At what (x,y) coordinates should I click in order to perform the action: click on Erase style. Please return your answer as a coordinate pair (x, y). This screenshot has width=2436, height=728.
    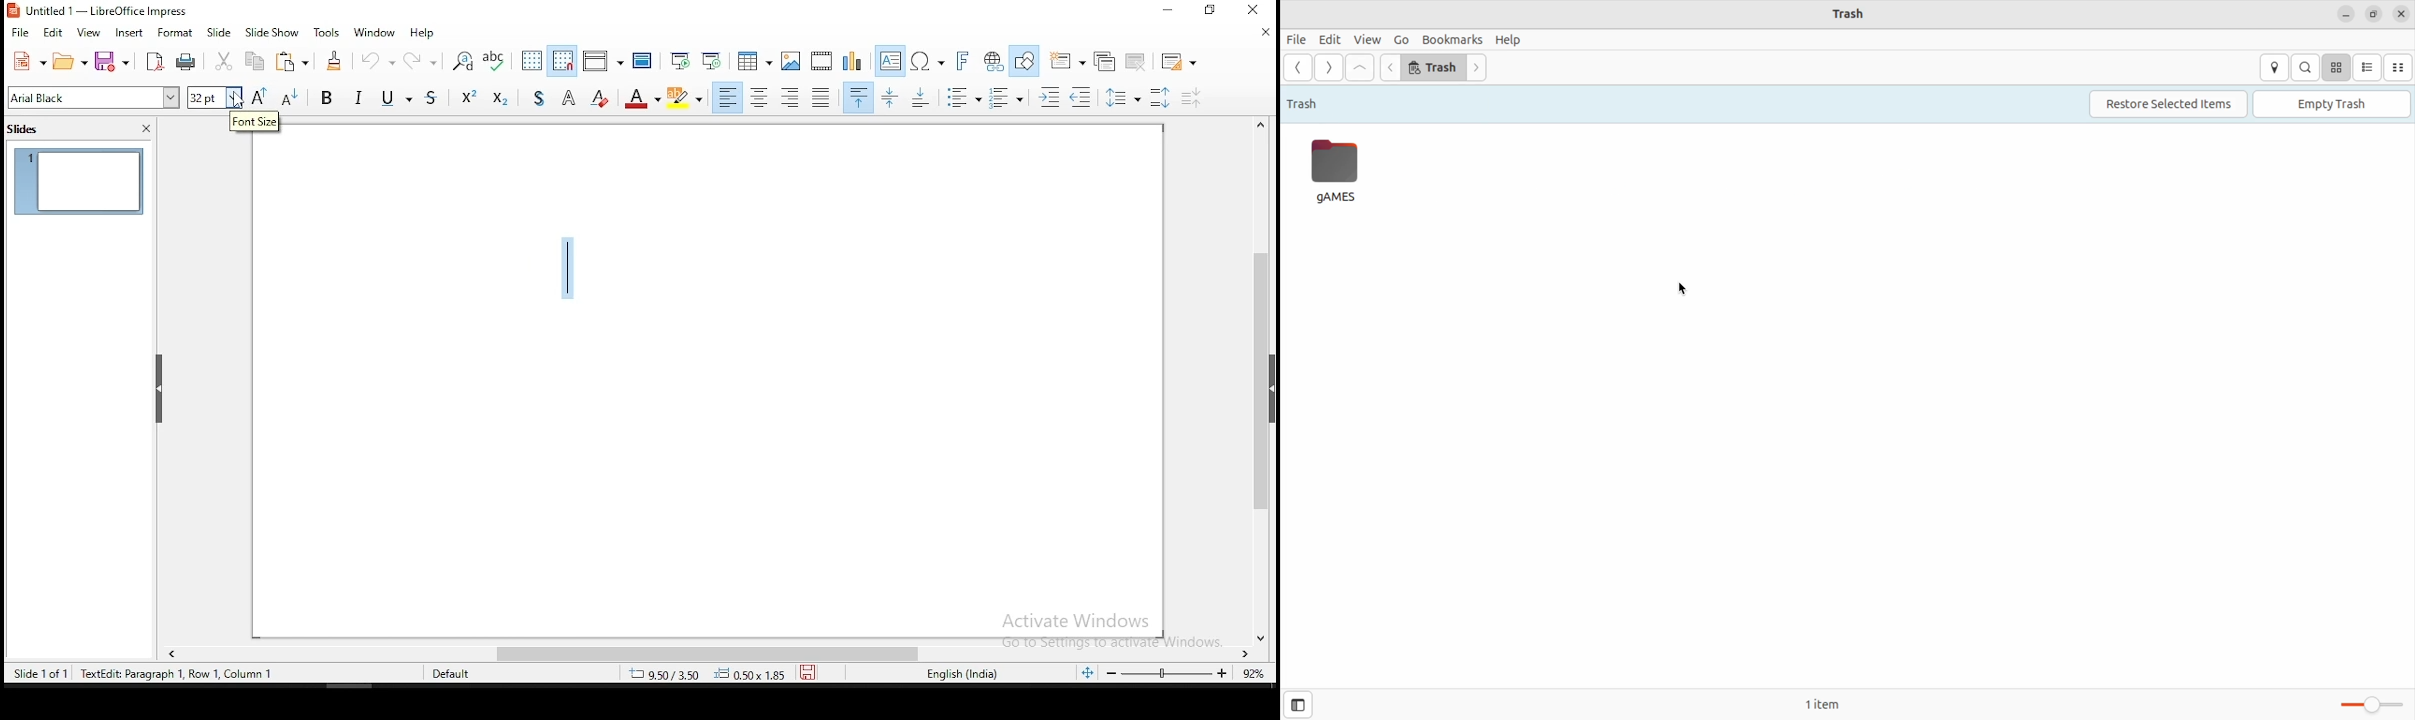
    Looking at the image, I should click on (600, 96).